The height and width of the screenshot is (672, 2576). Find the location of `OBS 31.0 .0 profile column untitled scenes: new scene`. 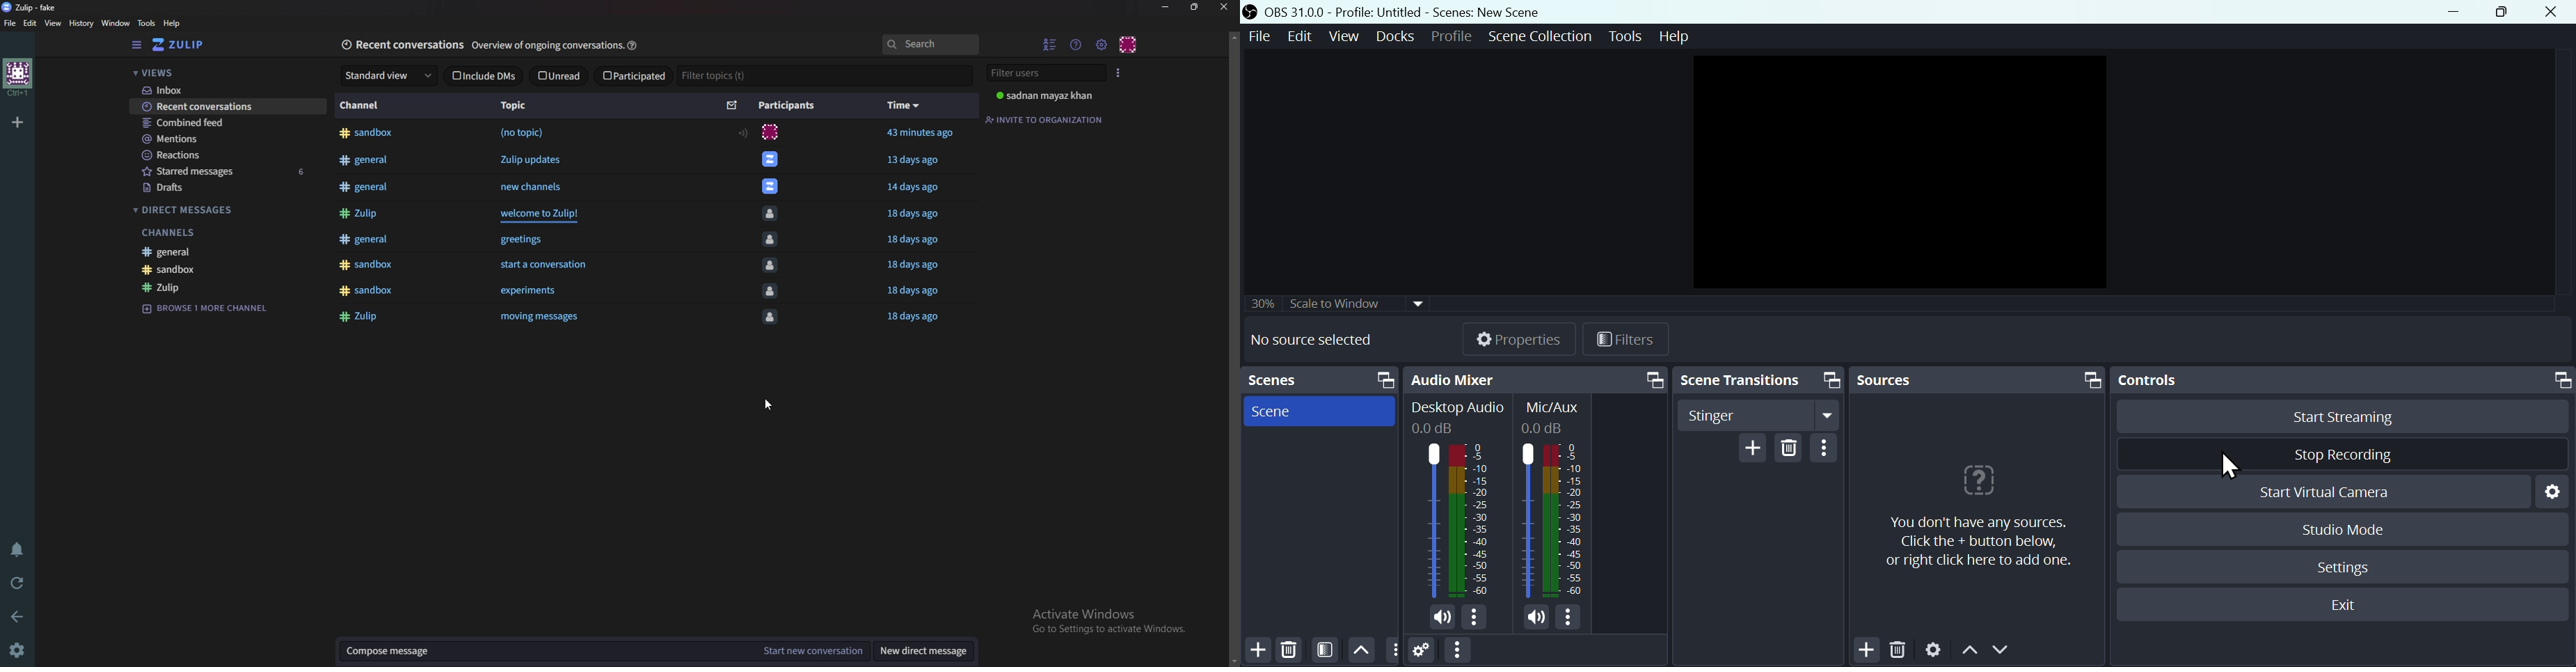

OBS 31.0 .0 profile column untitled scenes: new scene is located at coordinates (1416, 11).